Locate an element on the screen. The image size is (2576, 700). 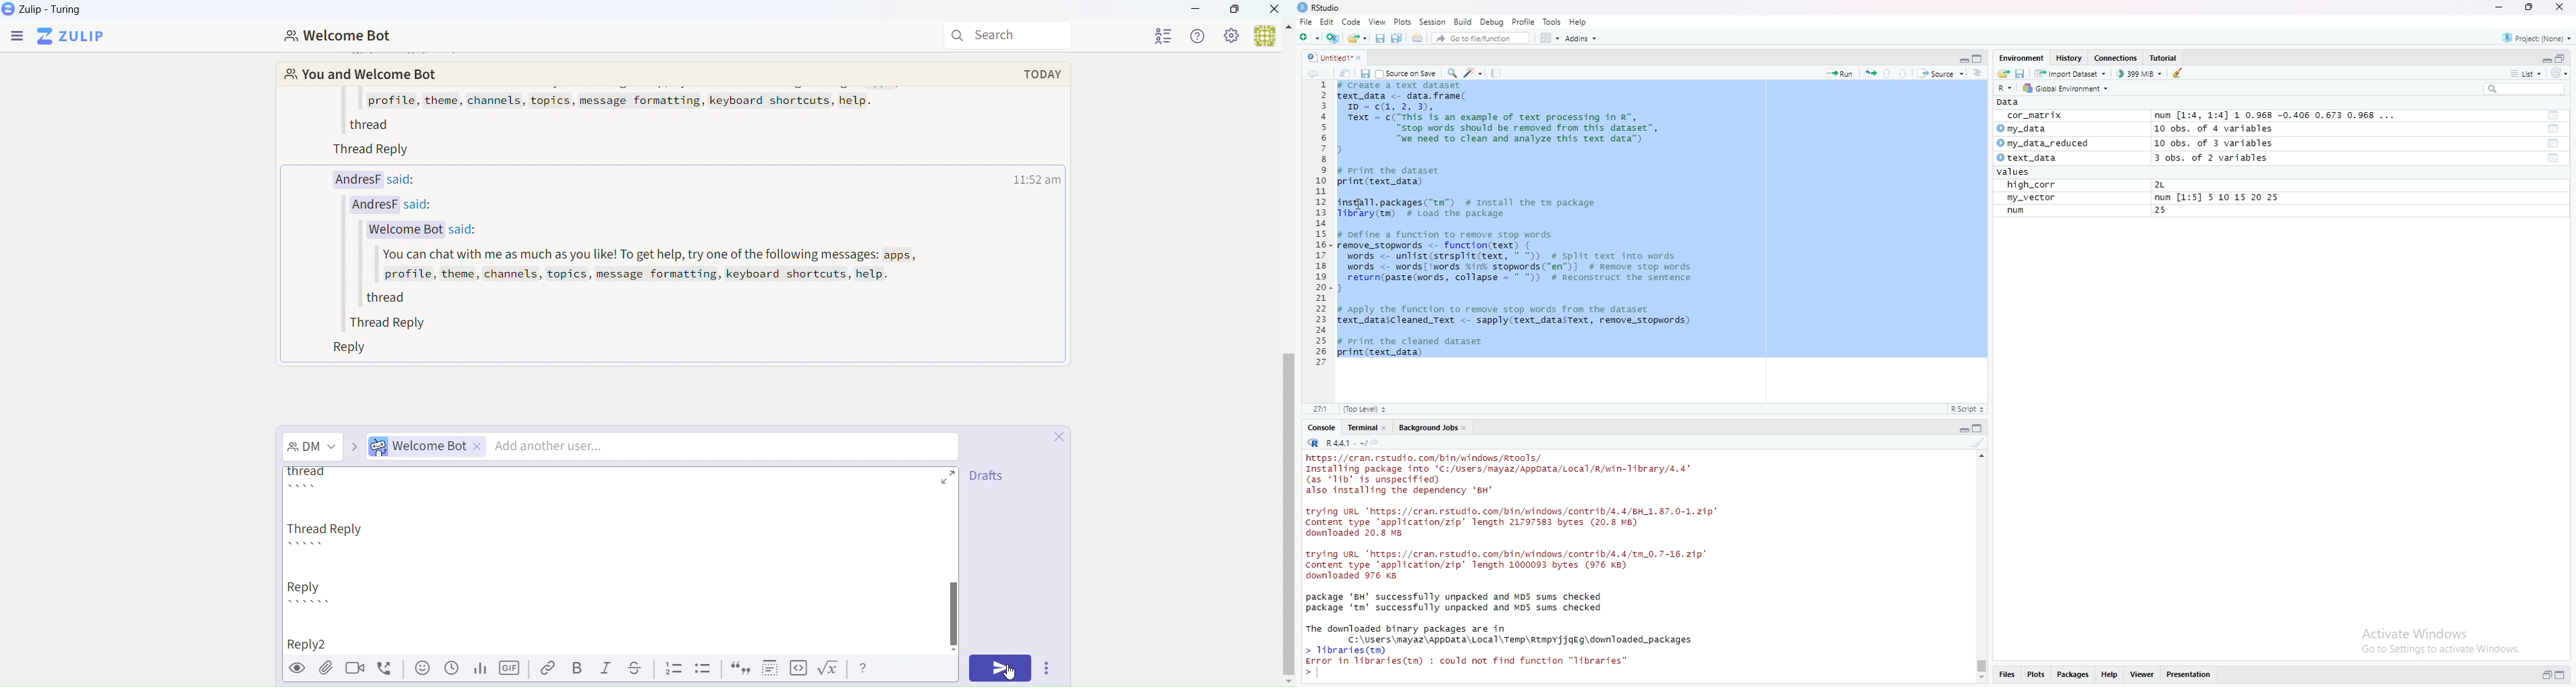
List is located at coordinates (703, 669).